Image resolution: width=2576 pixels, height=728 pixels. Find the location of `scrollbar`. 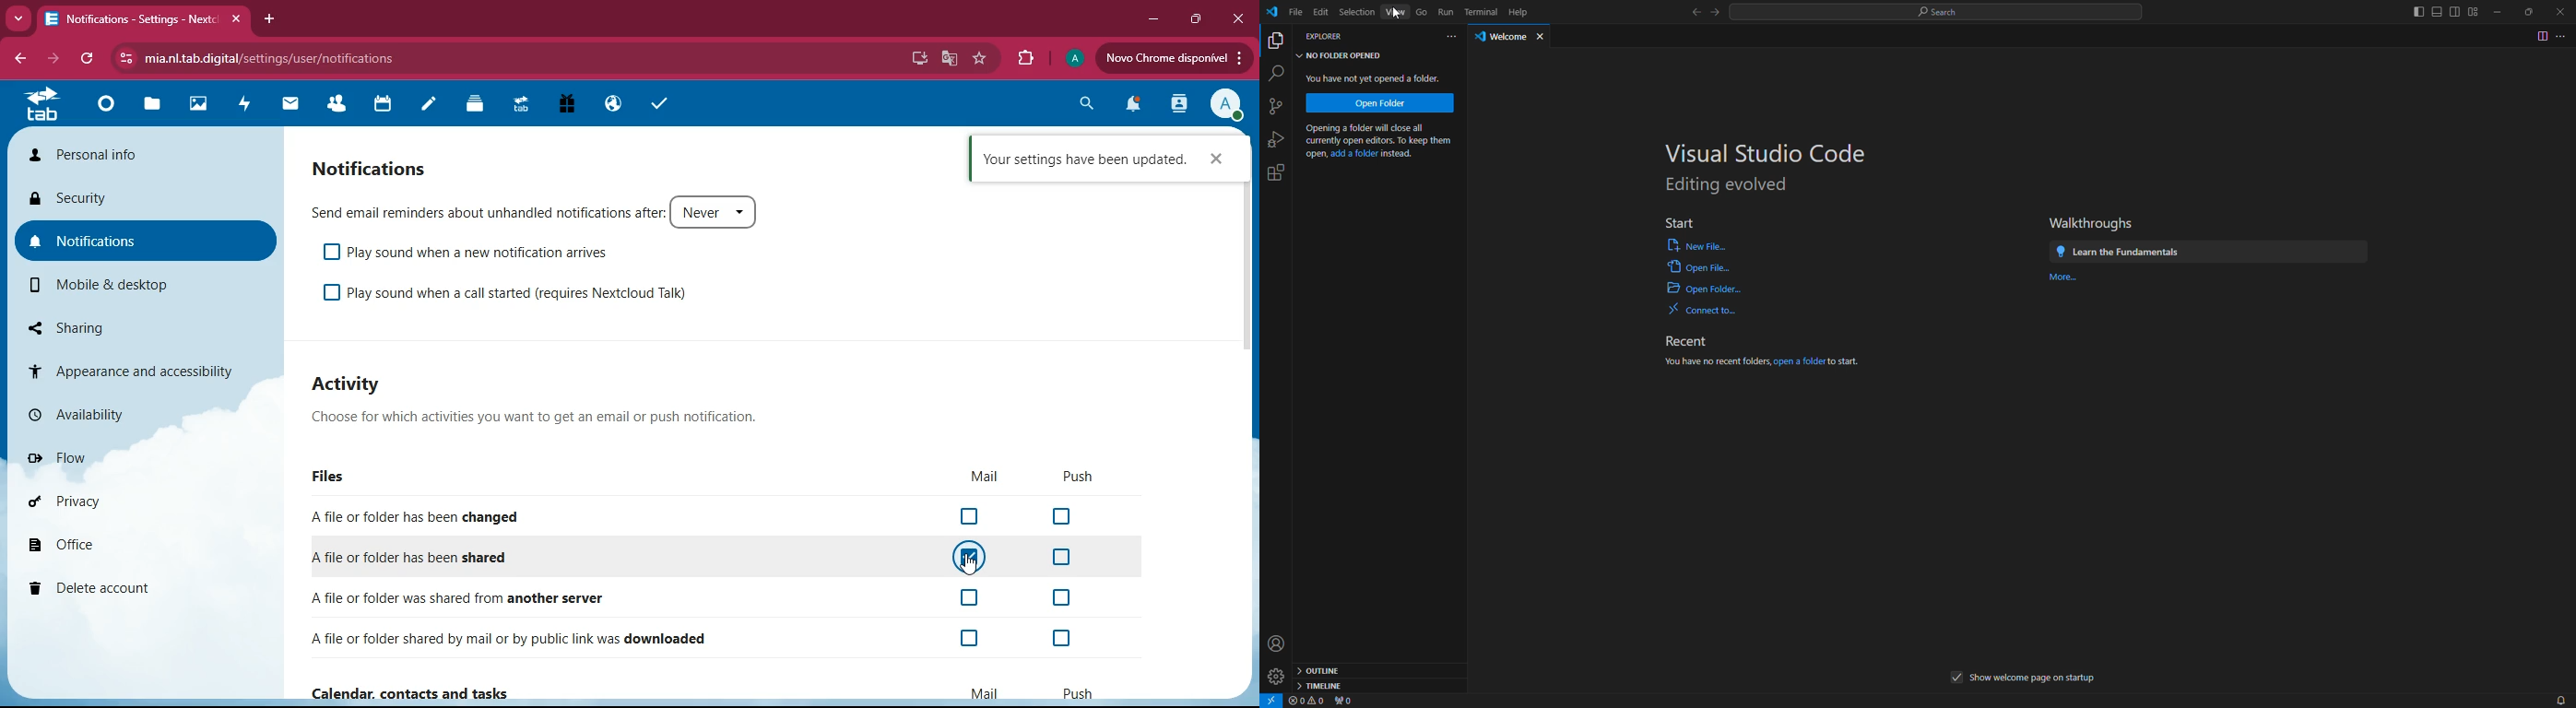

scrollbar is located at coordinates (1251, 272).